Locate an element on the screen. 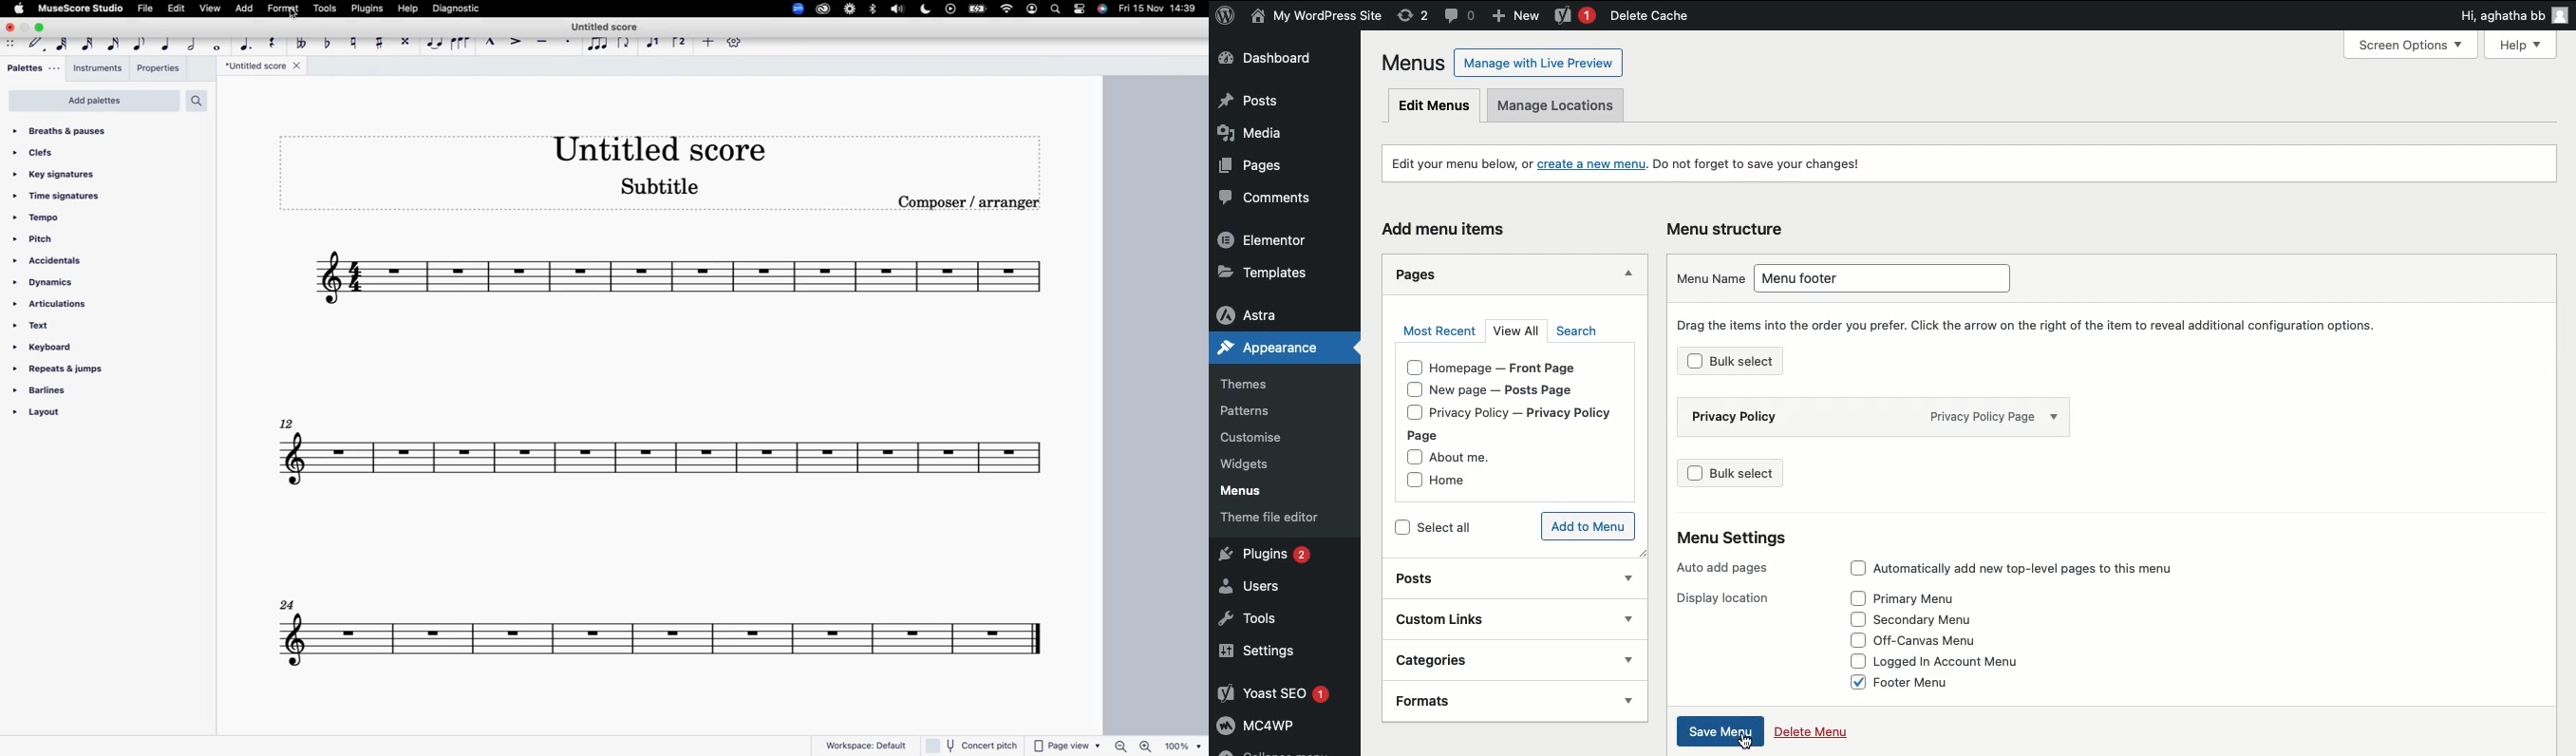  plugins is located at coordinates (369, 10).